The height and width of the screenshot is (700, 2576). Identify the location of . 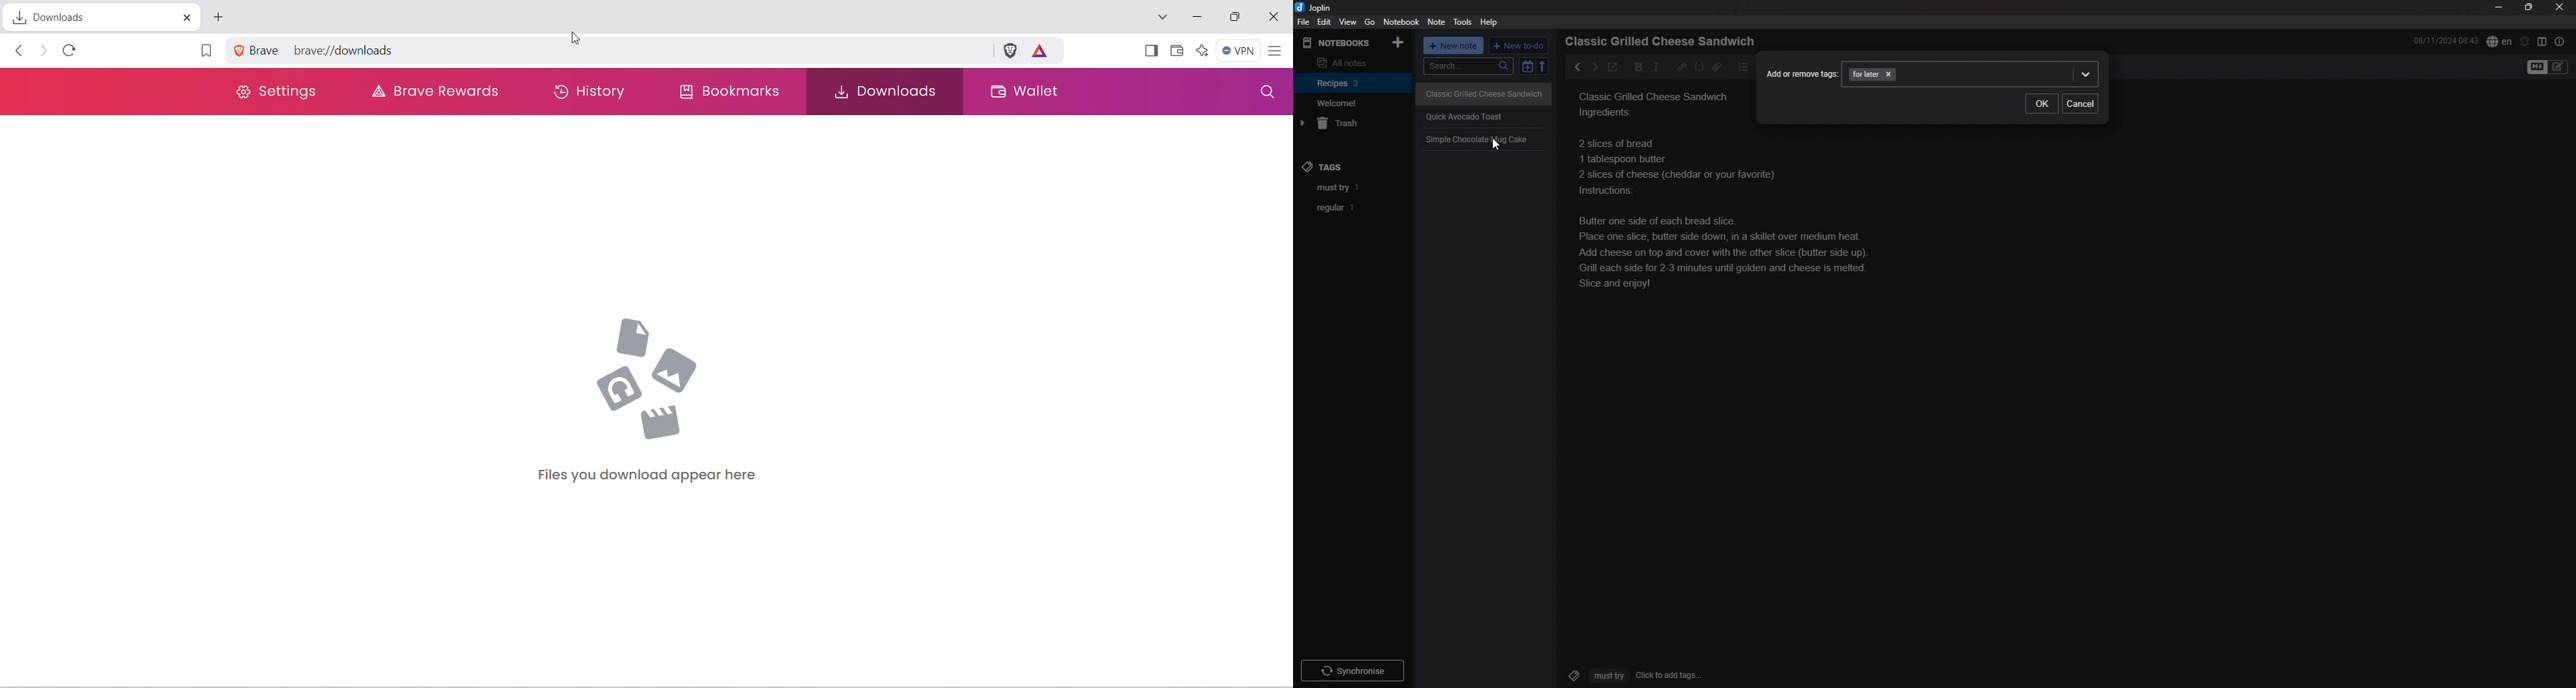
(1353, 668).